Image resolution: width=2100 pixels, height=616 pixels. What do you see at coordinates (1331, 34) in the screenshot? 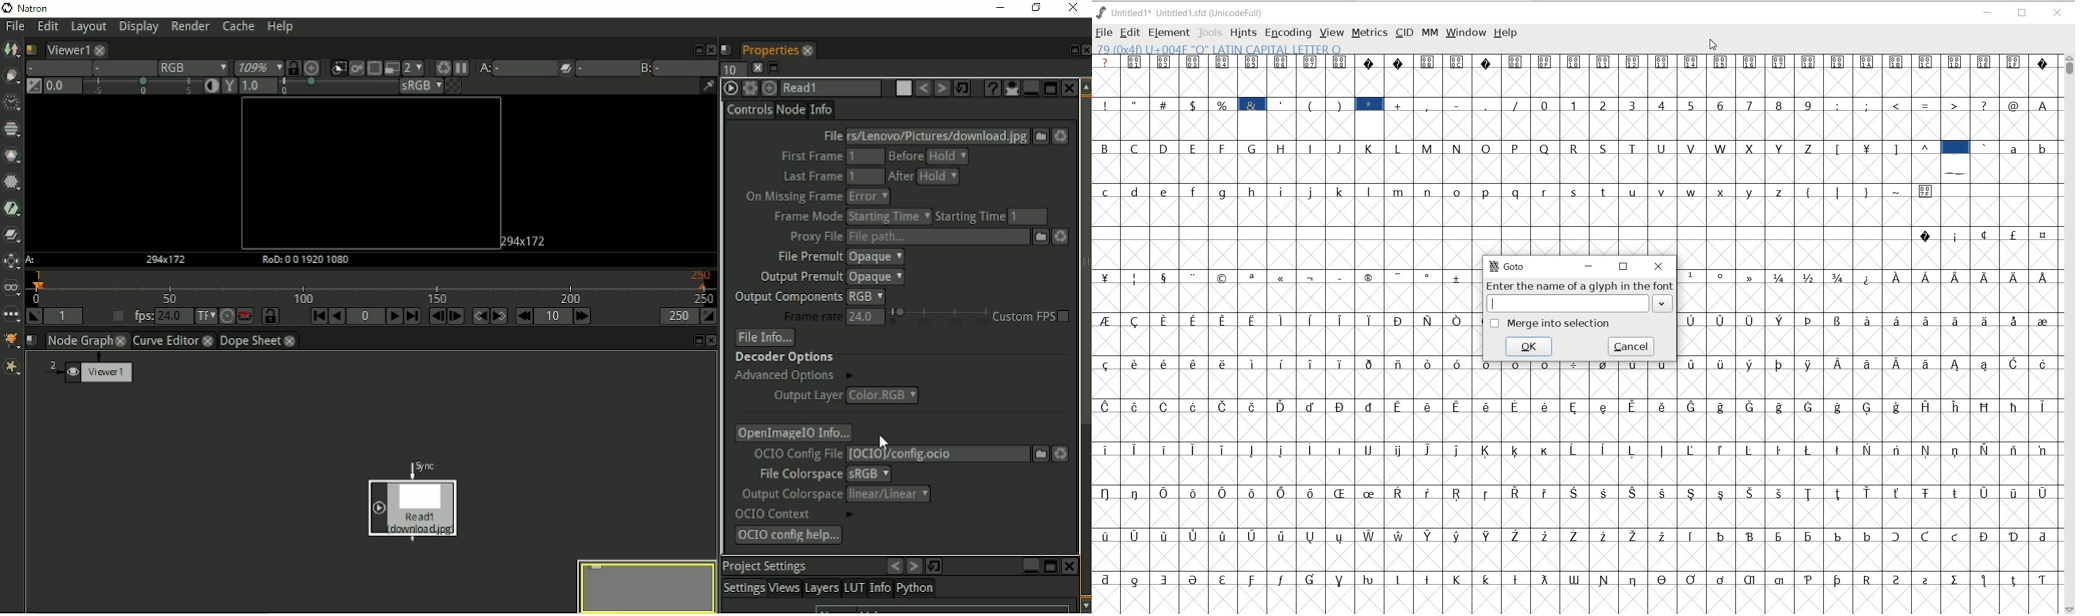
I see `VIEW` at bounding box center [1331, 34].